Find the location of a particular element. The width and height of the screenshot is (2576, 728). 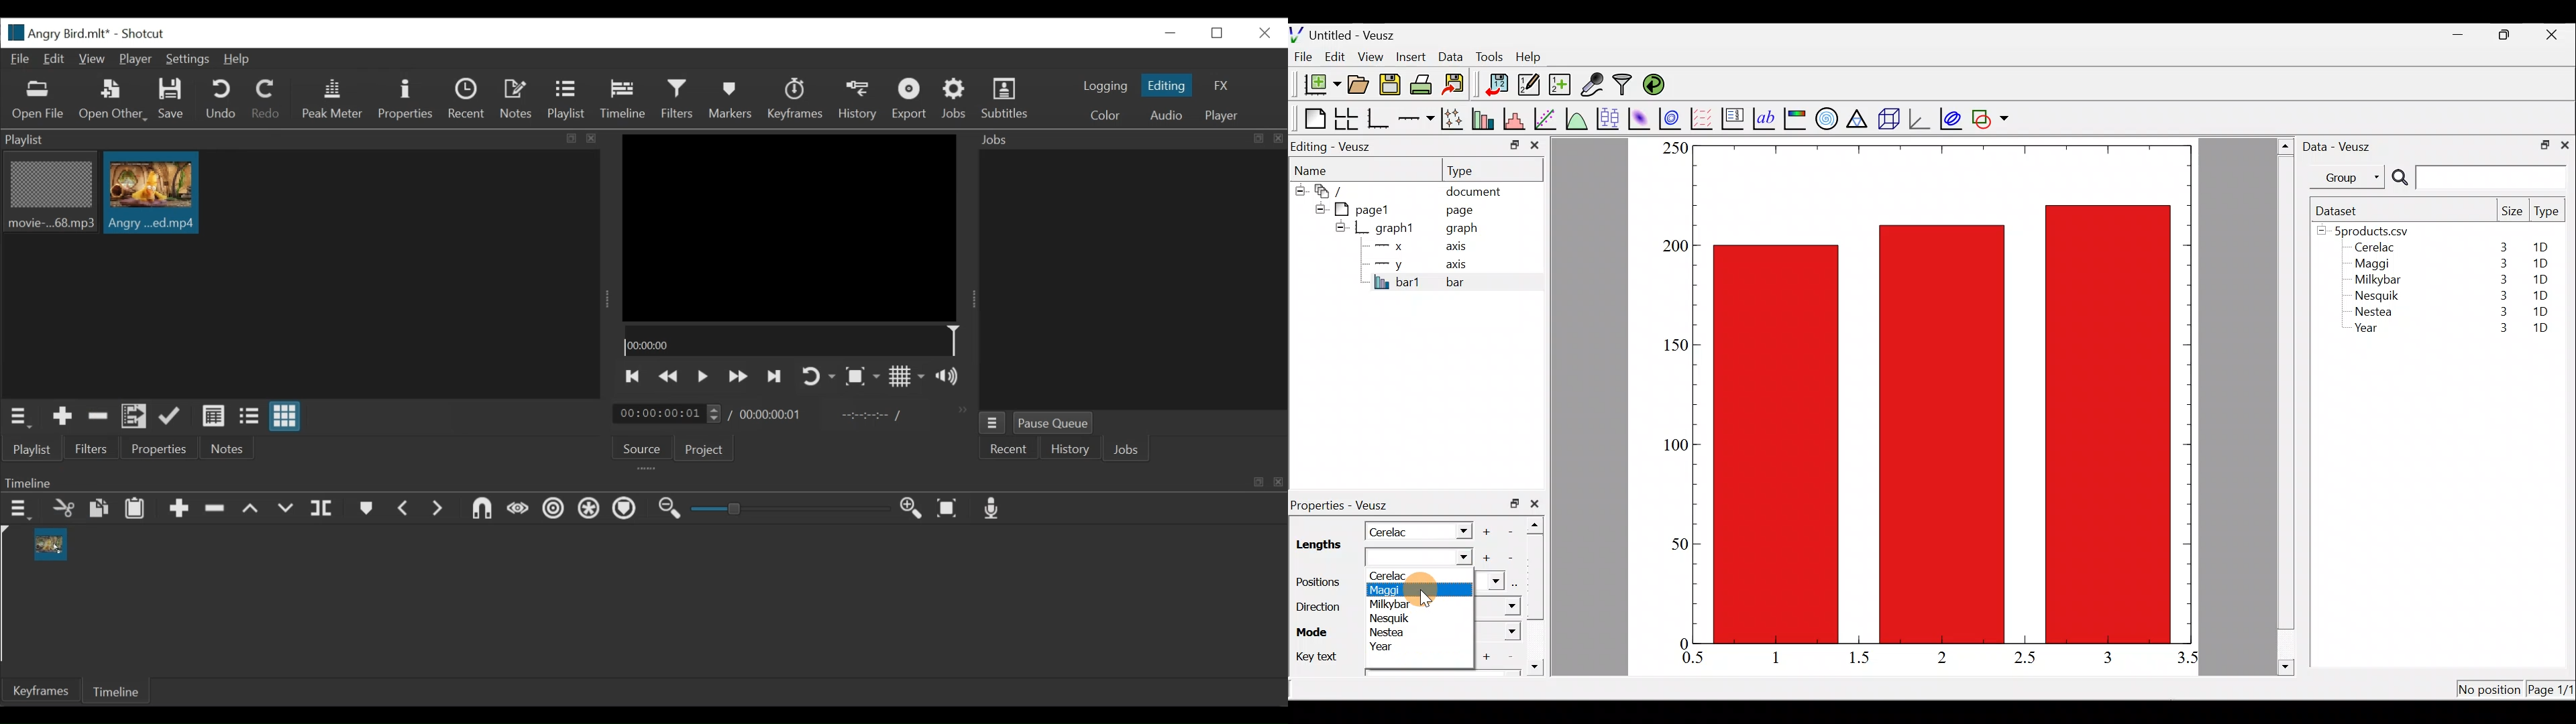

Edit is located at coordinates (56, 60).